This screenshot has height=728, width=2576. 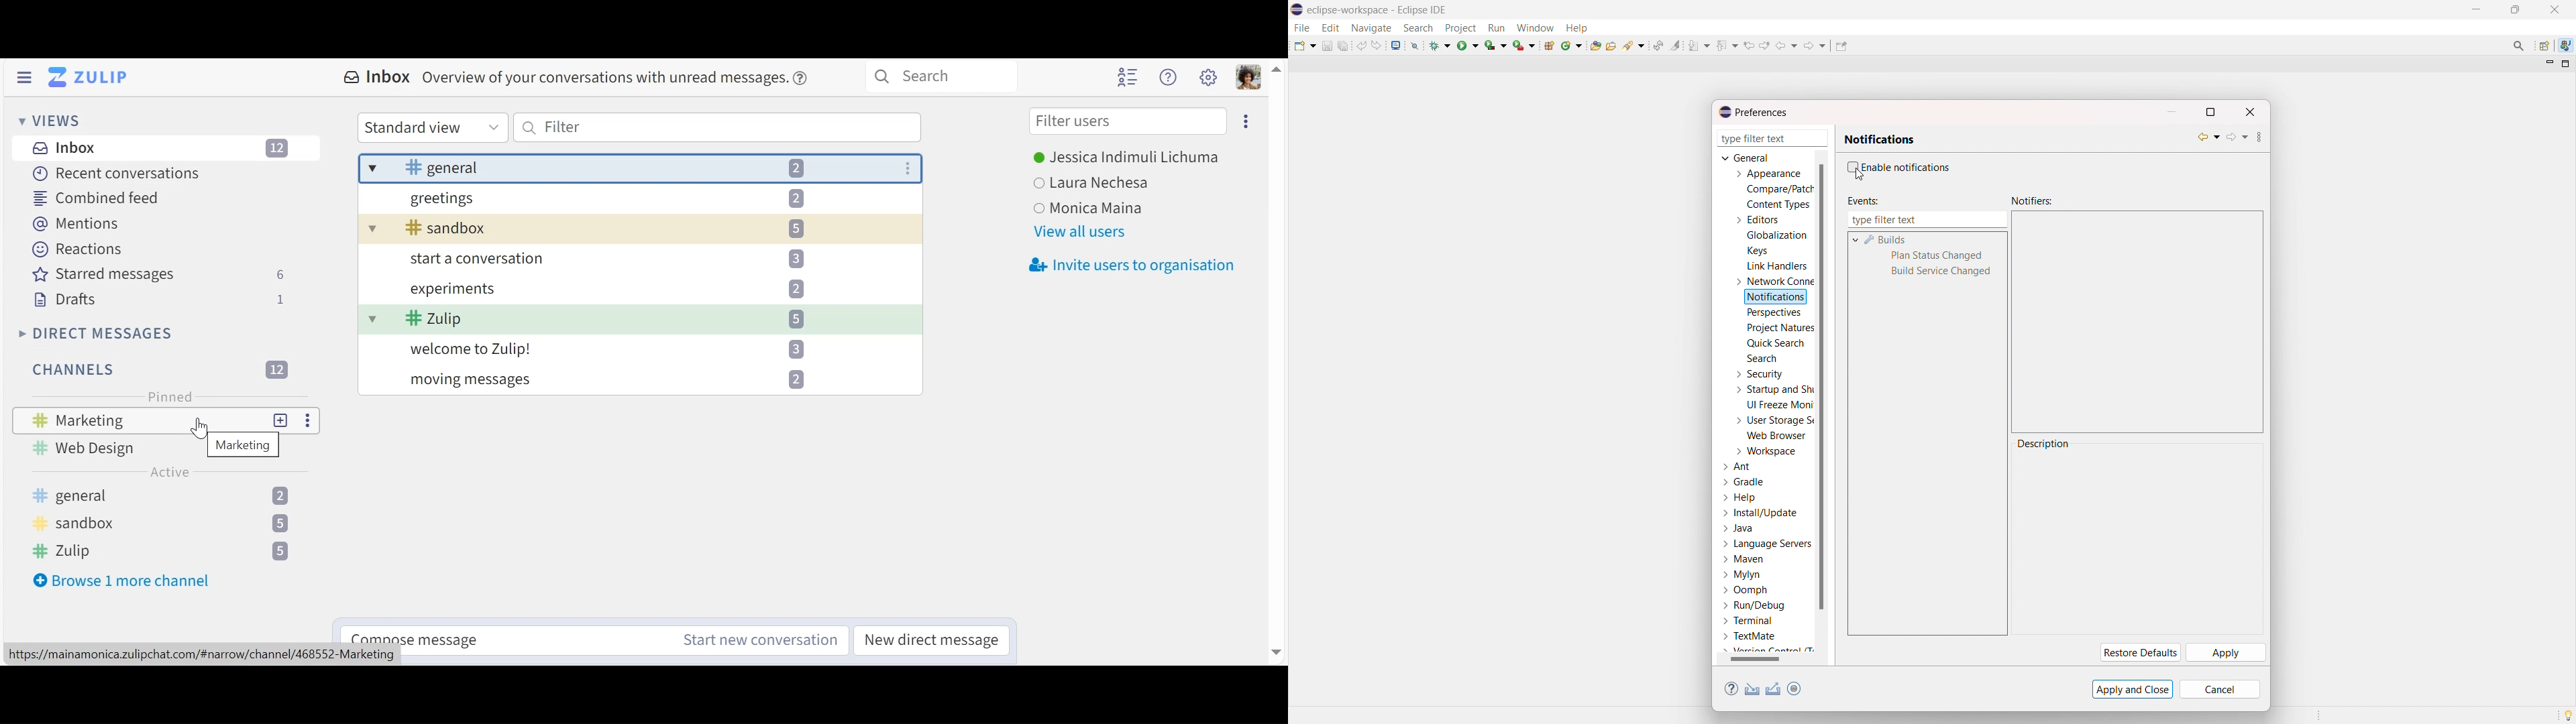 What do you see at coordinates (1129, 78) in the screenshot?
I see `Hide user list` at bounding box center [1129, 78].